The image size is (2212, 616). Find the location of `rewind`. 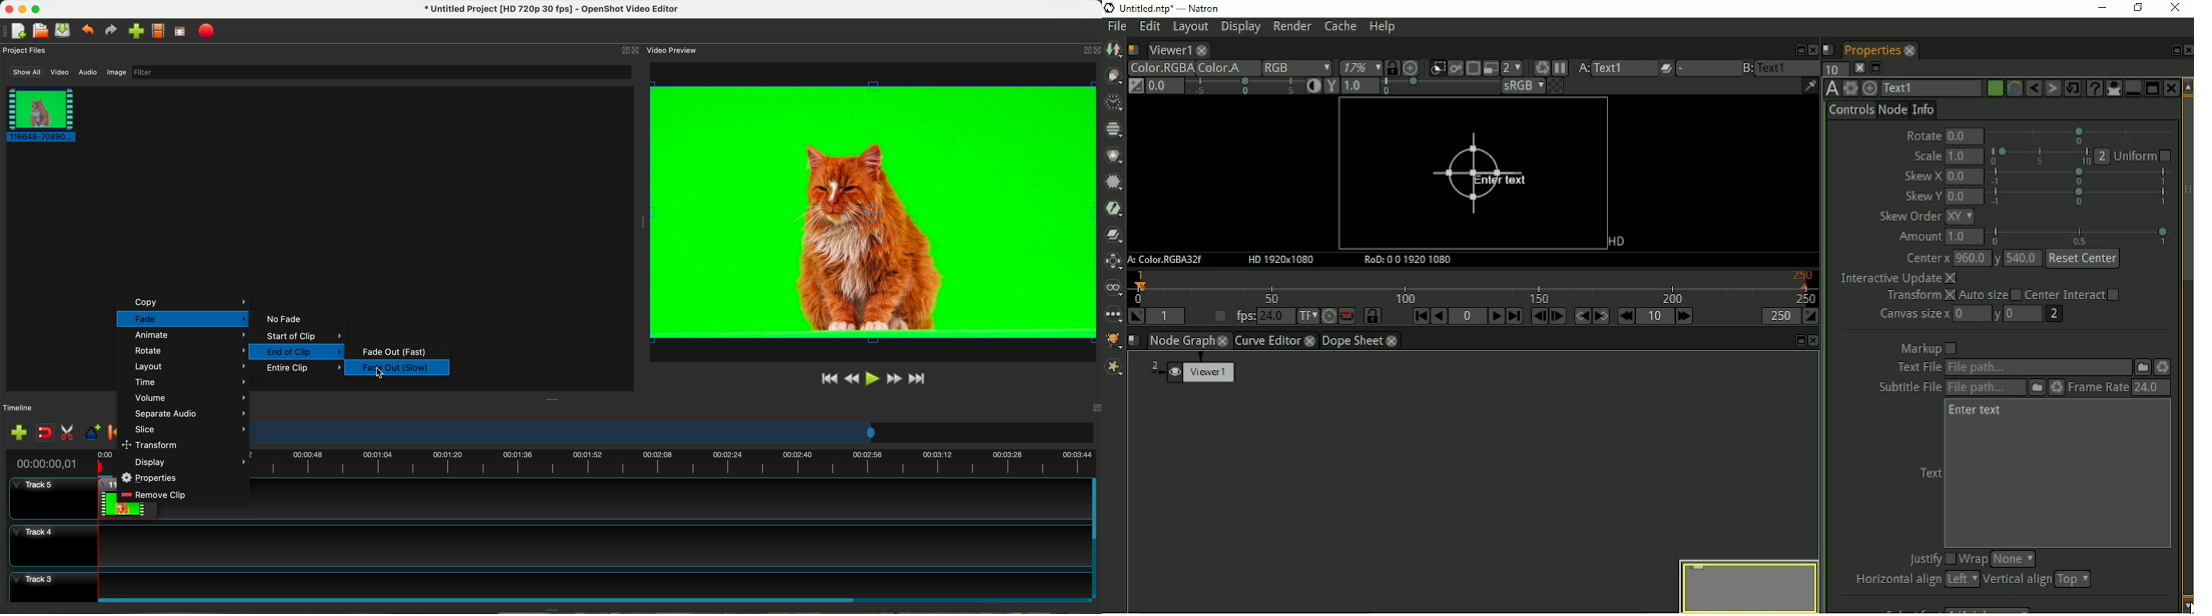

rewind is located at coordinates (852, 379).